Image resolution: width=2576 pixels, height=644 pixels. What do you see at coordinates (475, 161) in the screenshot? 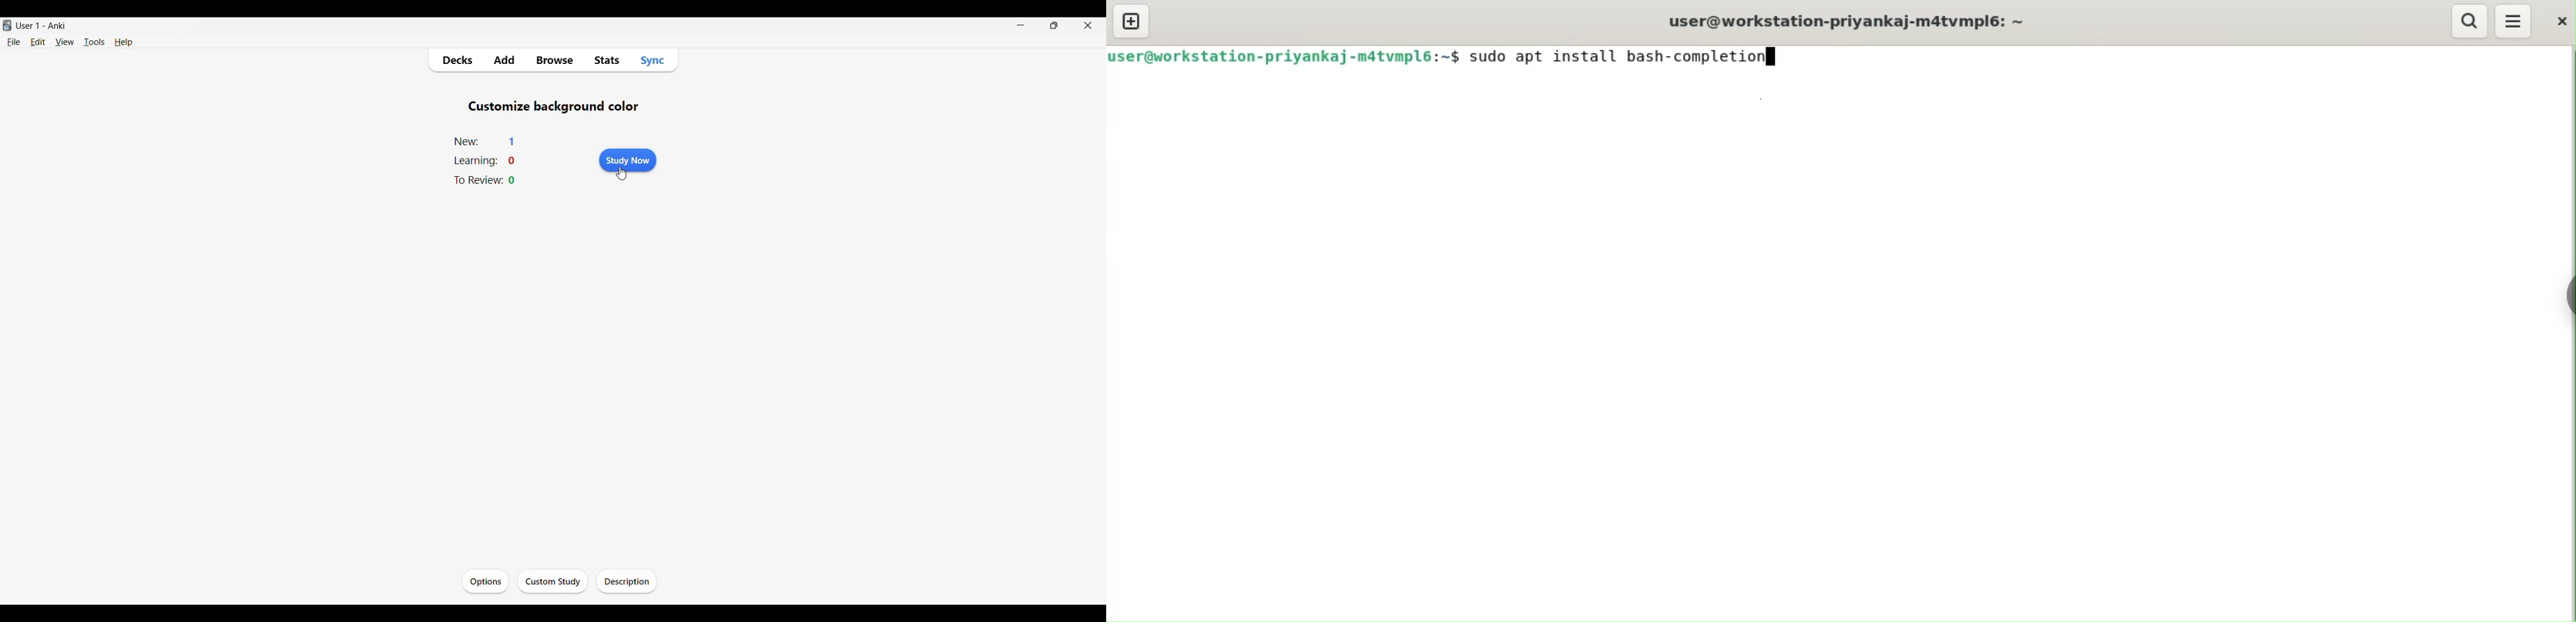
I see `Indicates learning cards` at bounding box center [475, 161].